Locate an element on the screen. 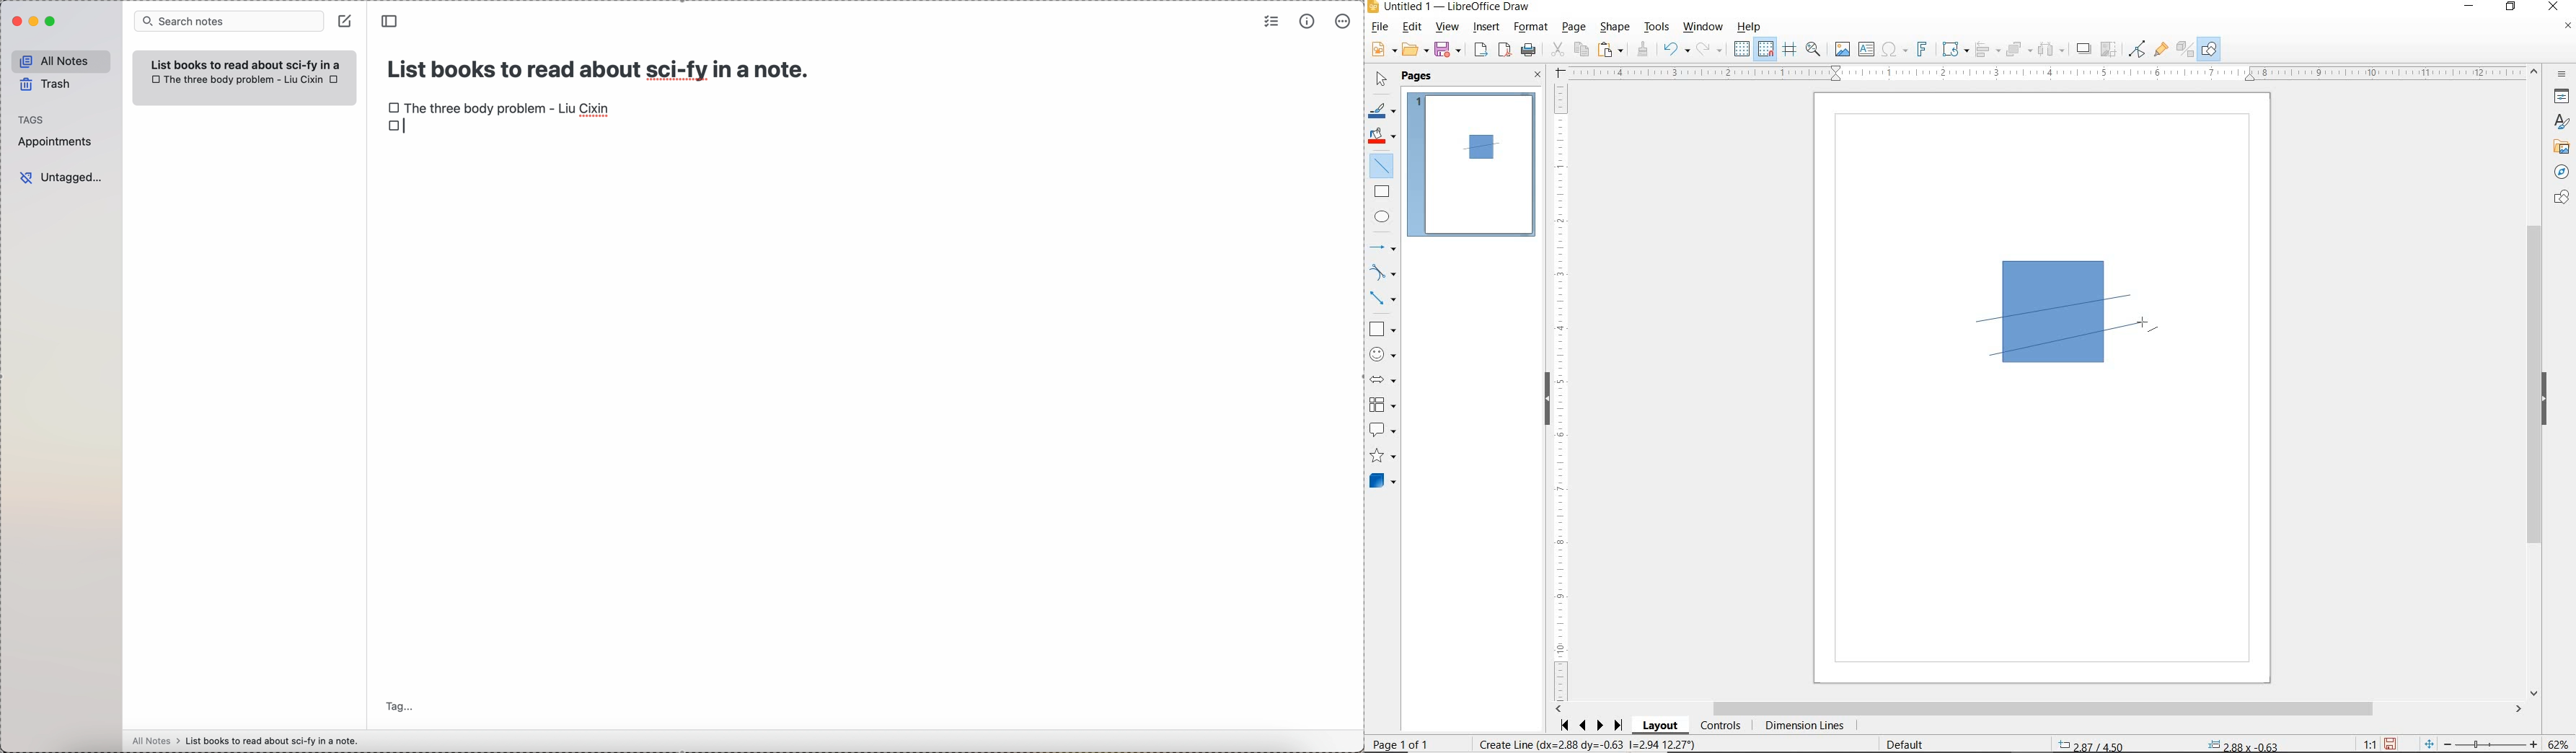 This screenshot has width=2576, height=756. LAYOUT is located at coordinates (1662, 726).